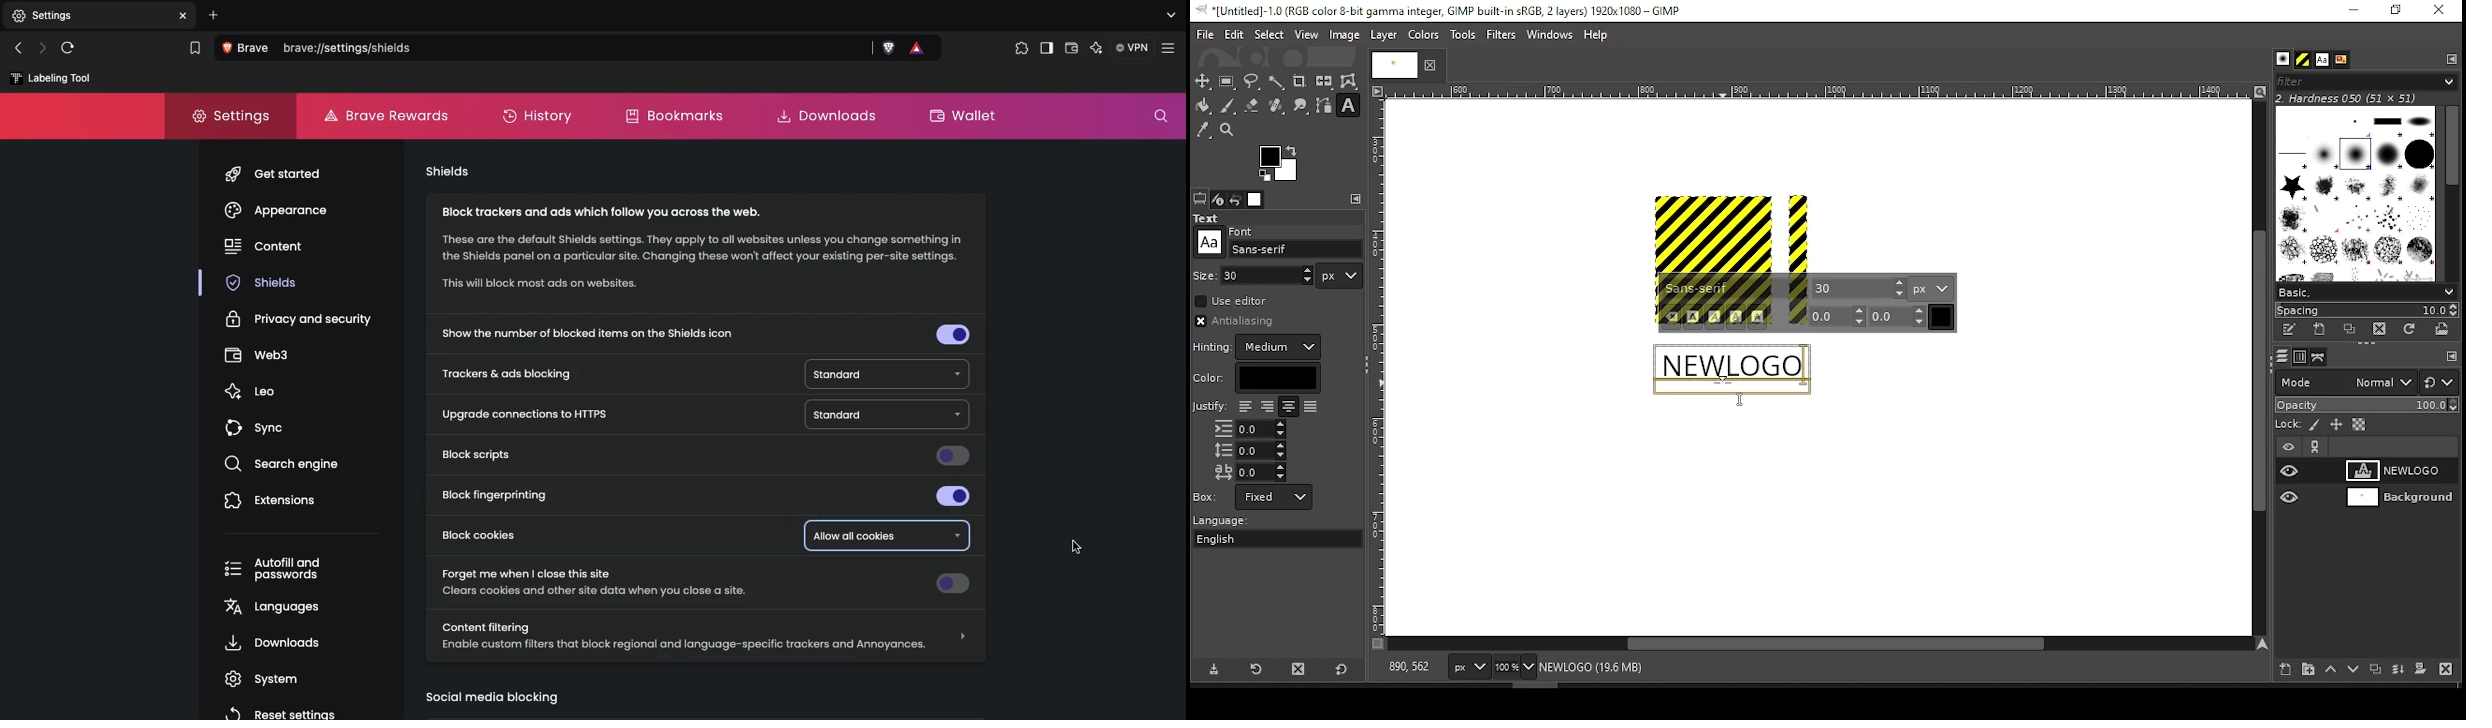 This screenshot has width=2492, height=728. Describe the element at coordinates (49, 77) in the screenshot. I see `labelling tool` at that location.